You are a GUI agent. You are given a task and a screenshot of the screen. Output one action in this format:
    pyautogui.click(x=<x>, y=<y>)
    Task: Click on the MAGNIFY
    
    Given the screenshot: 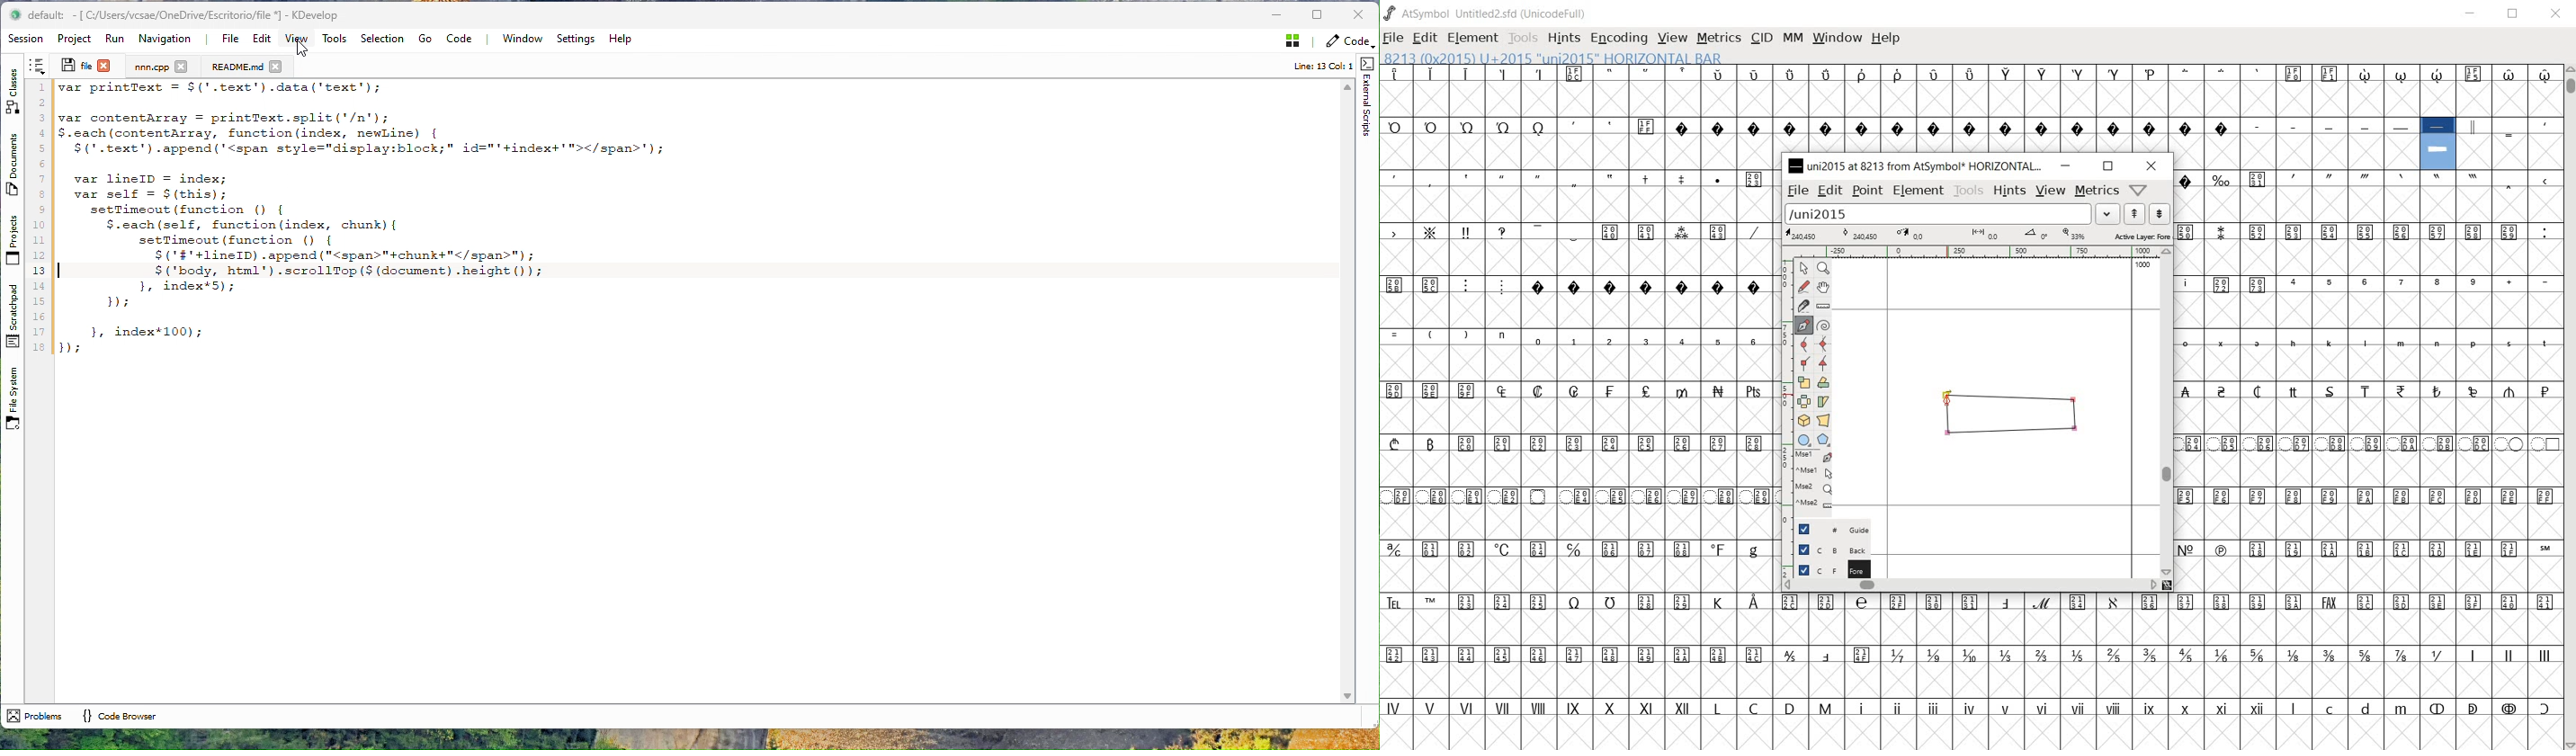 What is the action you would take?
    pyautogui.click(x=1825, y=268)
    